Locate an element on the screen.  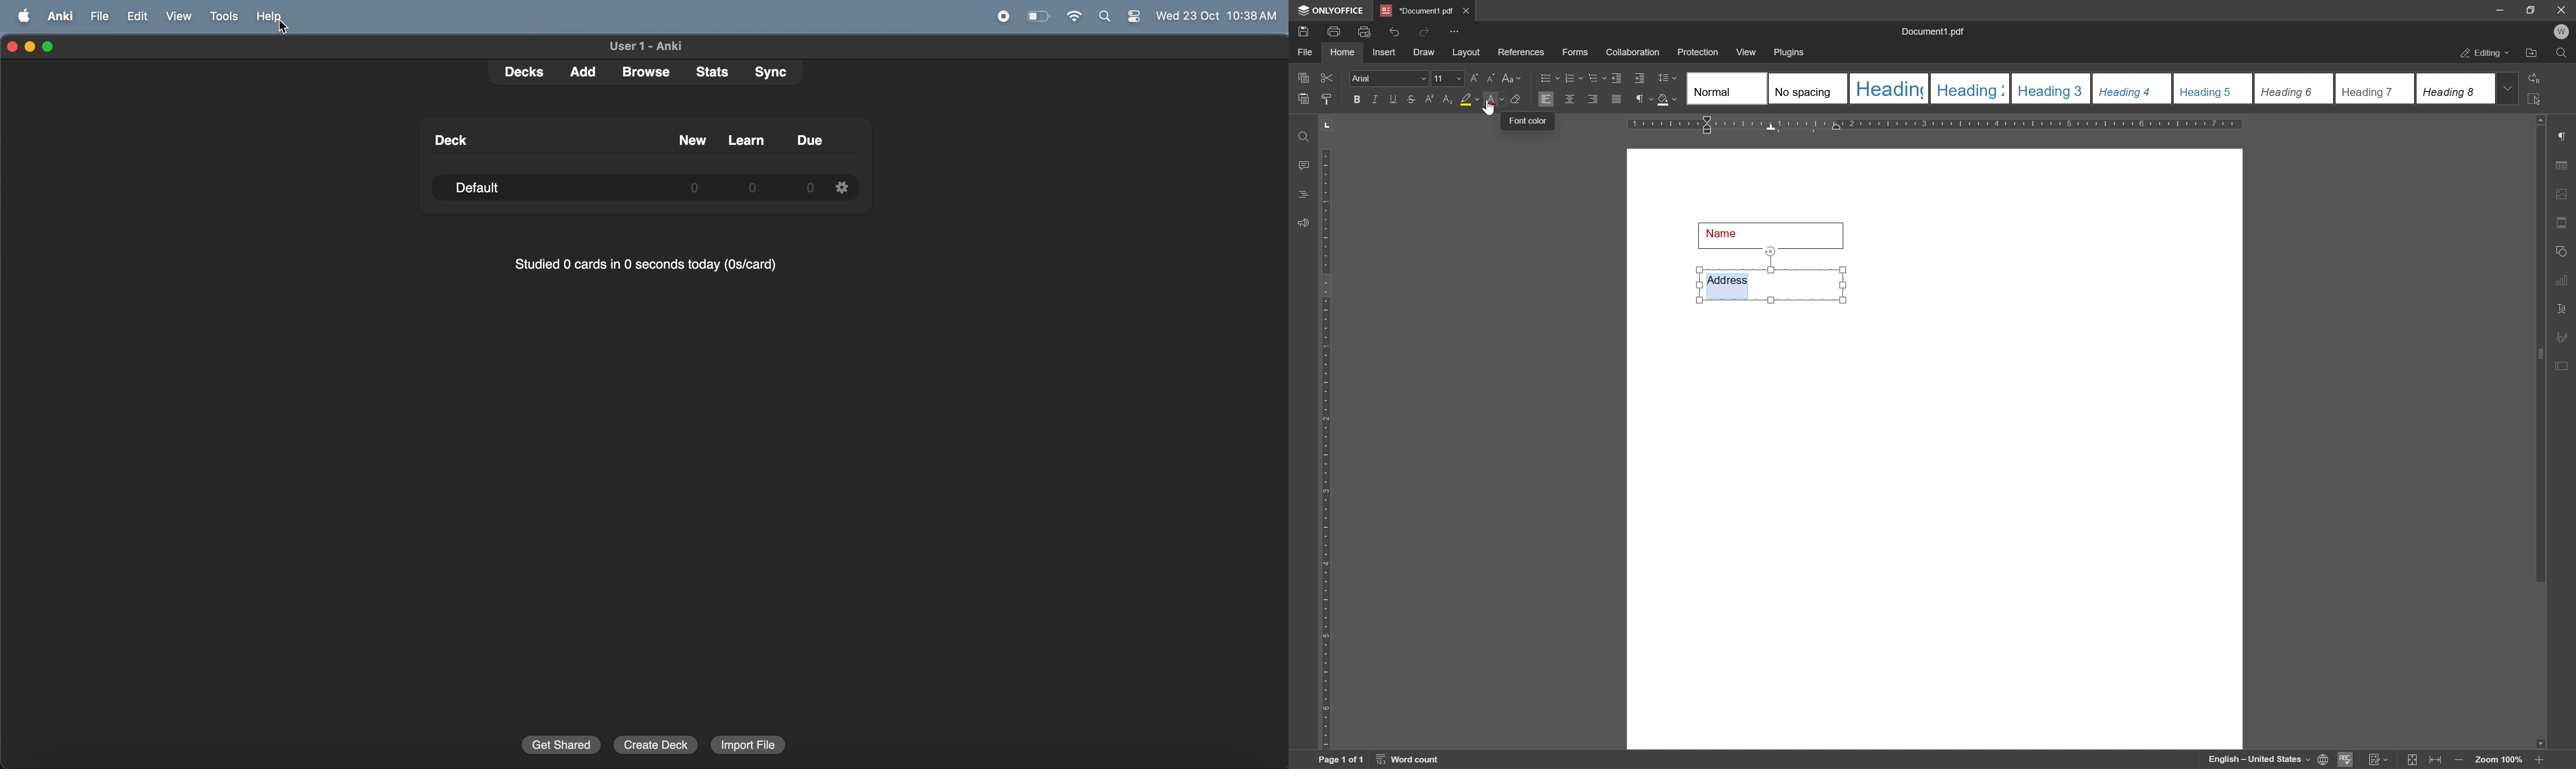
studied 0 cards in 0 seconds today is located at coordinates (641, 267).